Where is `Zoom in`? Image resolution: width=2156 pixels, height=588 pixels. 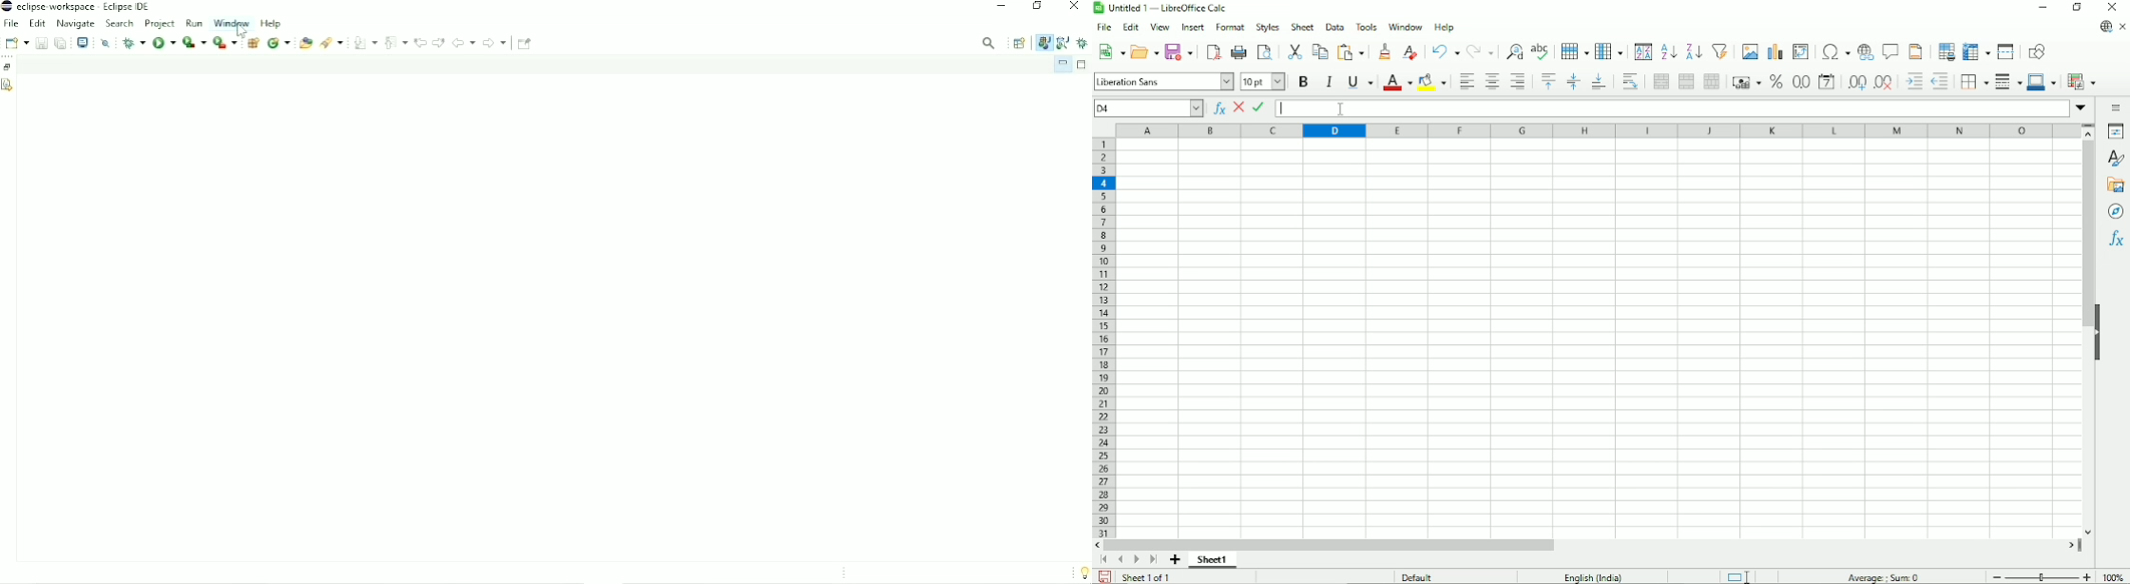
Zoom in is located at coordinates (2087, 576).